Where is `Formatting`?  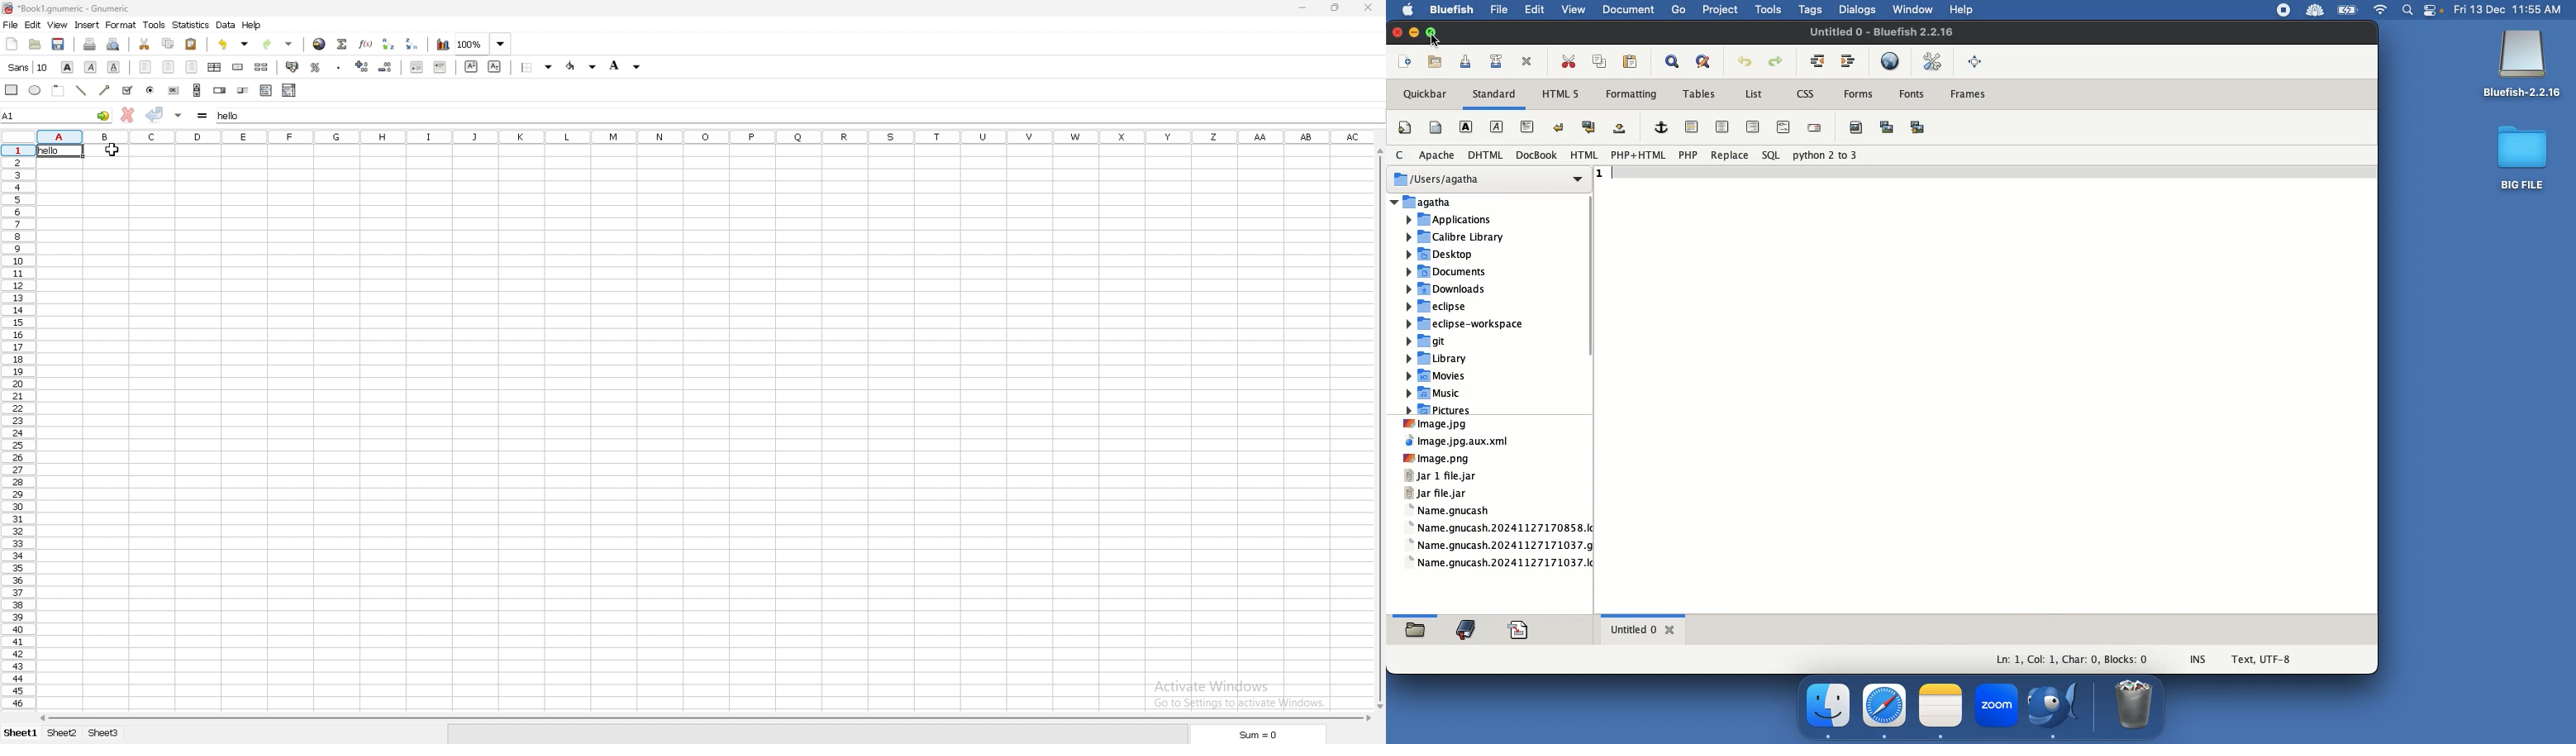 Formatting is located at coordinates (1631, 95).